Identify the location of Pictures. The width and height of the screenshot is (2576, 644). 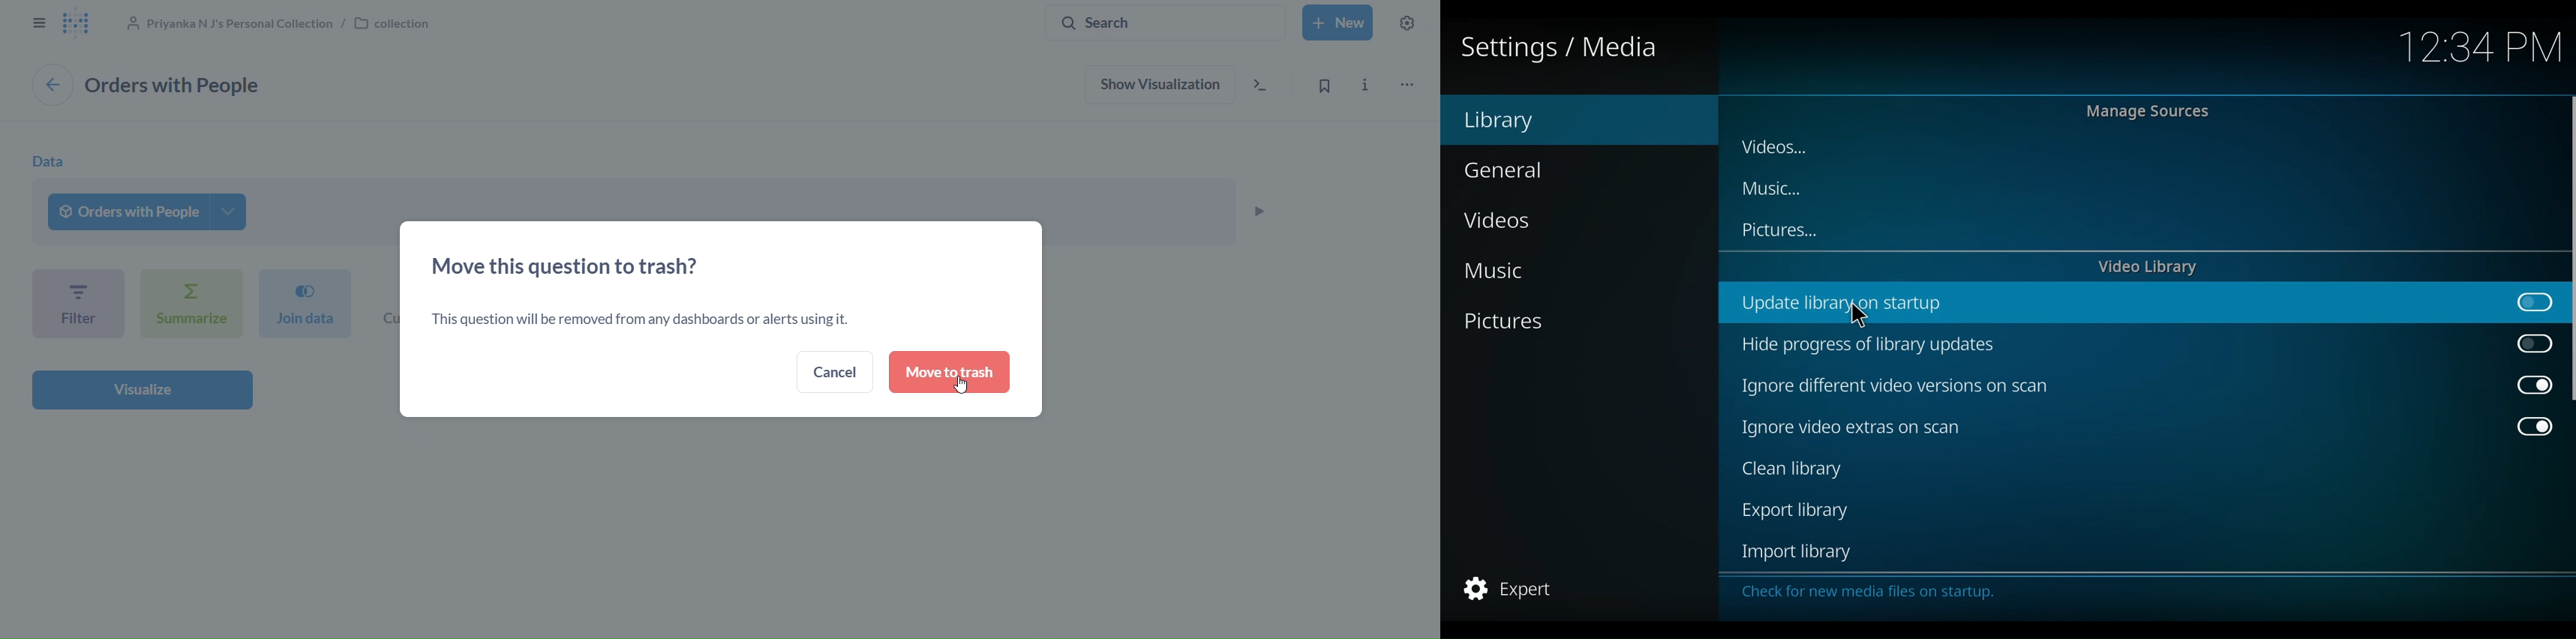
(1782, 231).